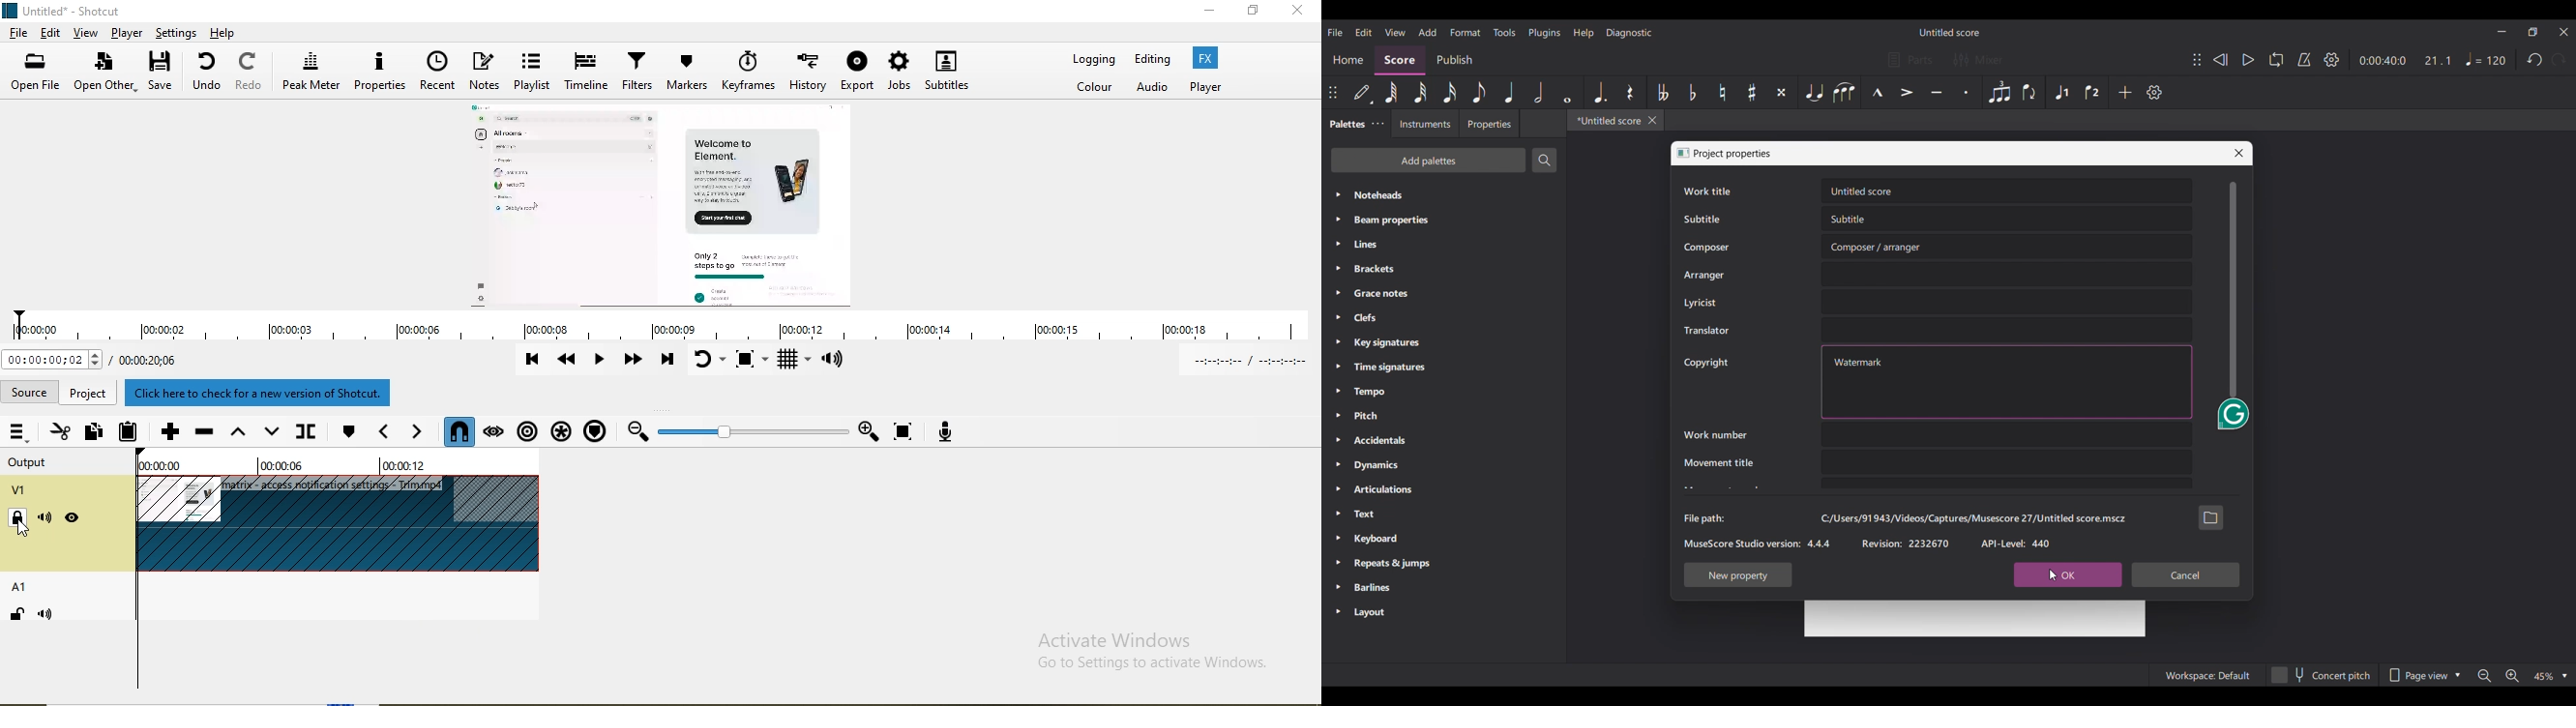  I want to click on help, so click(224, 33).